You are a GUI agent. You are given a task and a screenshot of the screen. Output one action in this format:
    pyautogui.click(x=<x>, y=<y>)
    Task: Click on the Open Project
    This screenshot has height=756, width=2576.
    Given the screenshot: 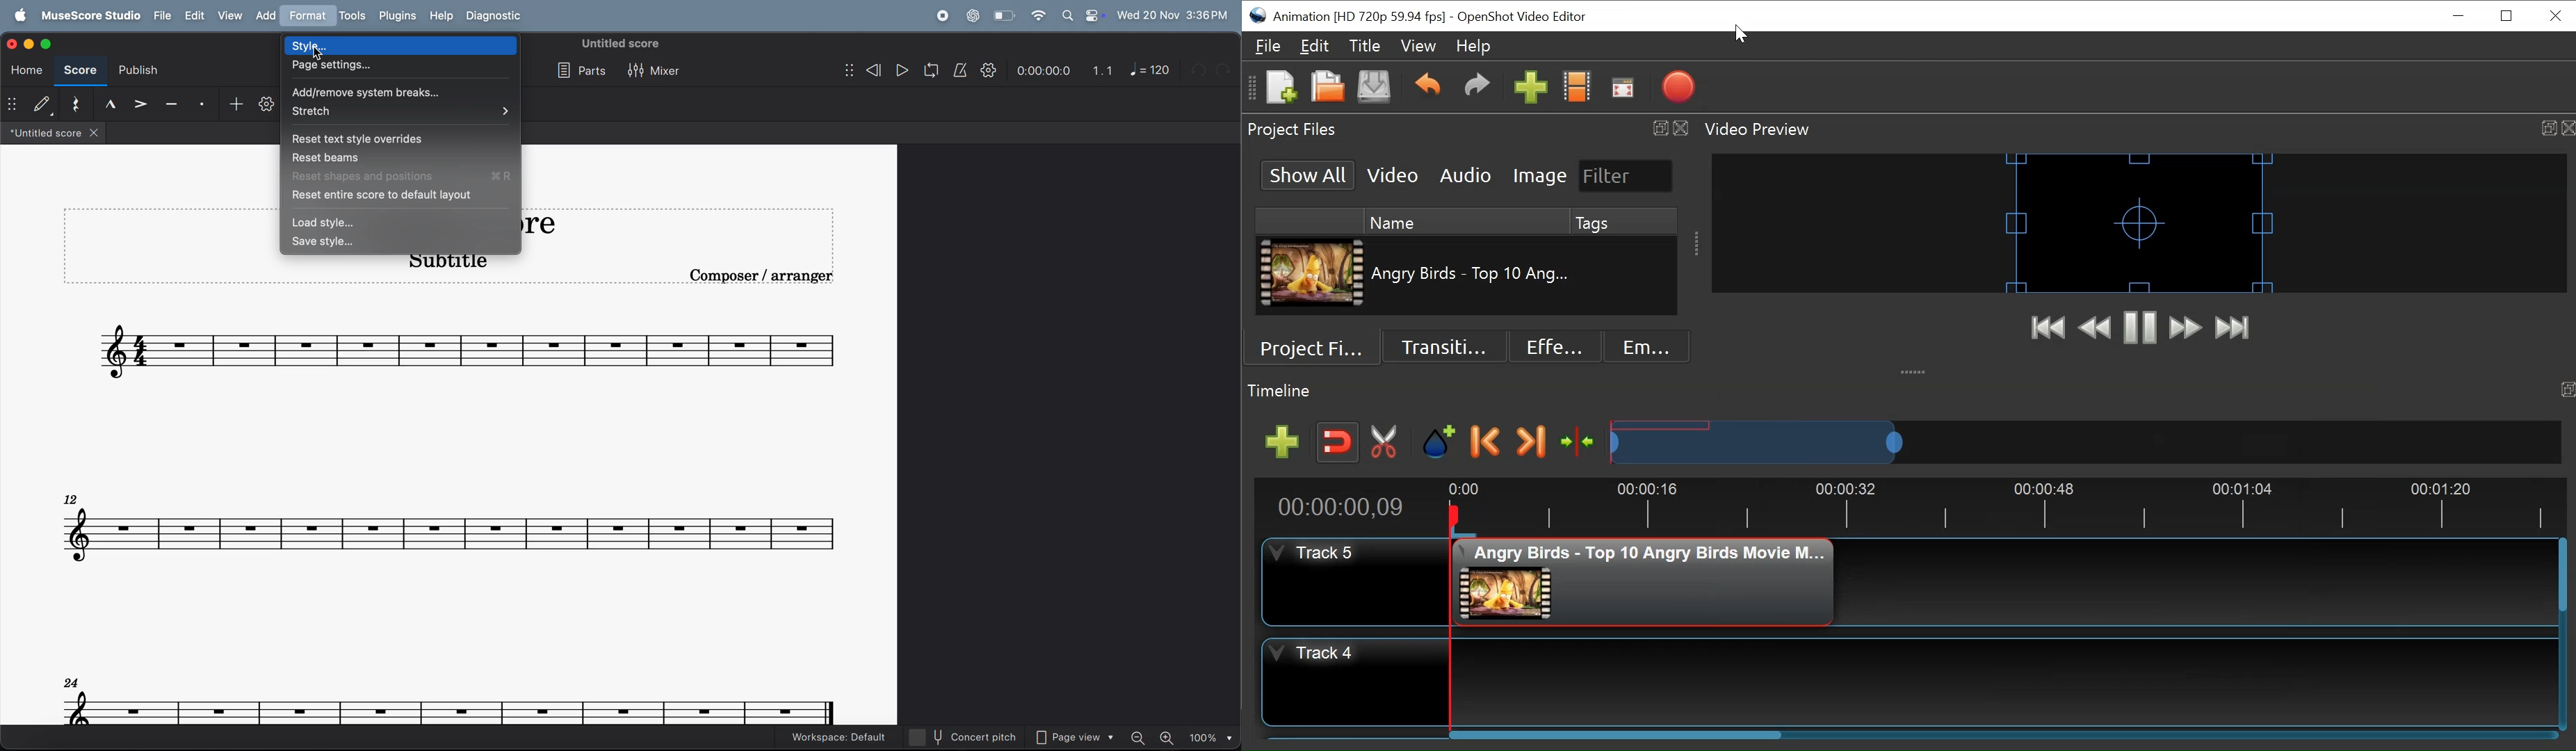 What is the action you would take?
    pyautogui.click(x=1327, y=87)
    